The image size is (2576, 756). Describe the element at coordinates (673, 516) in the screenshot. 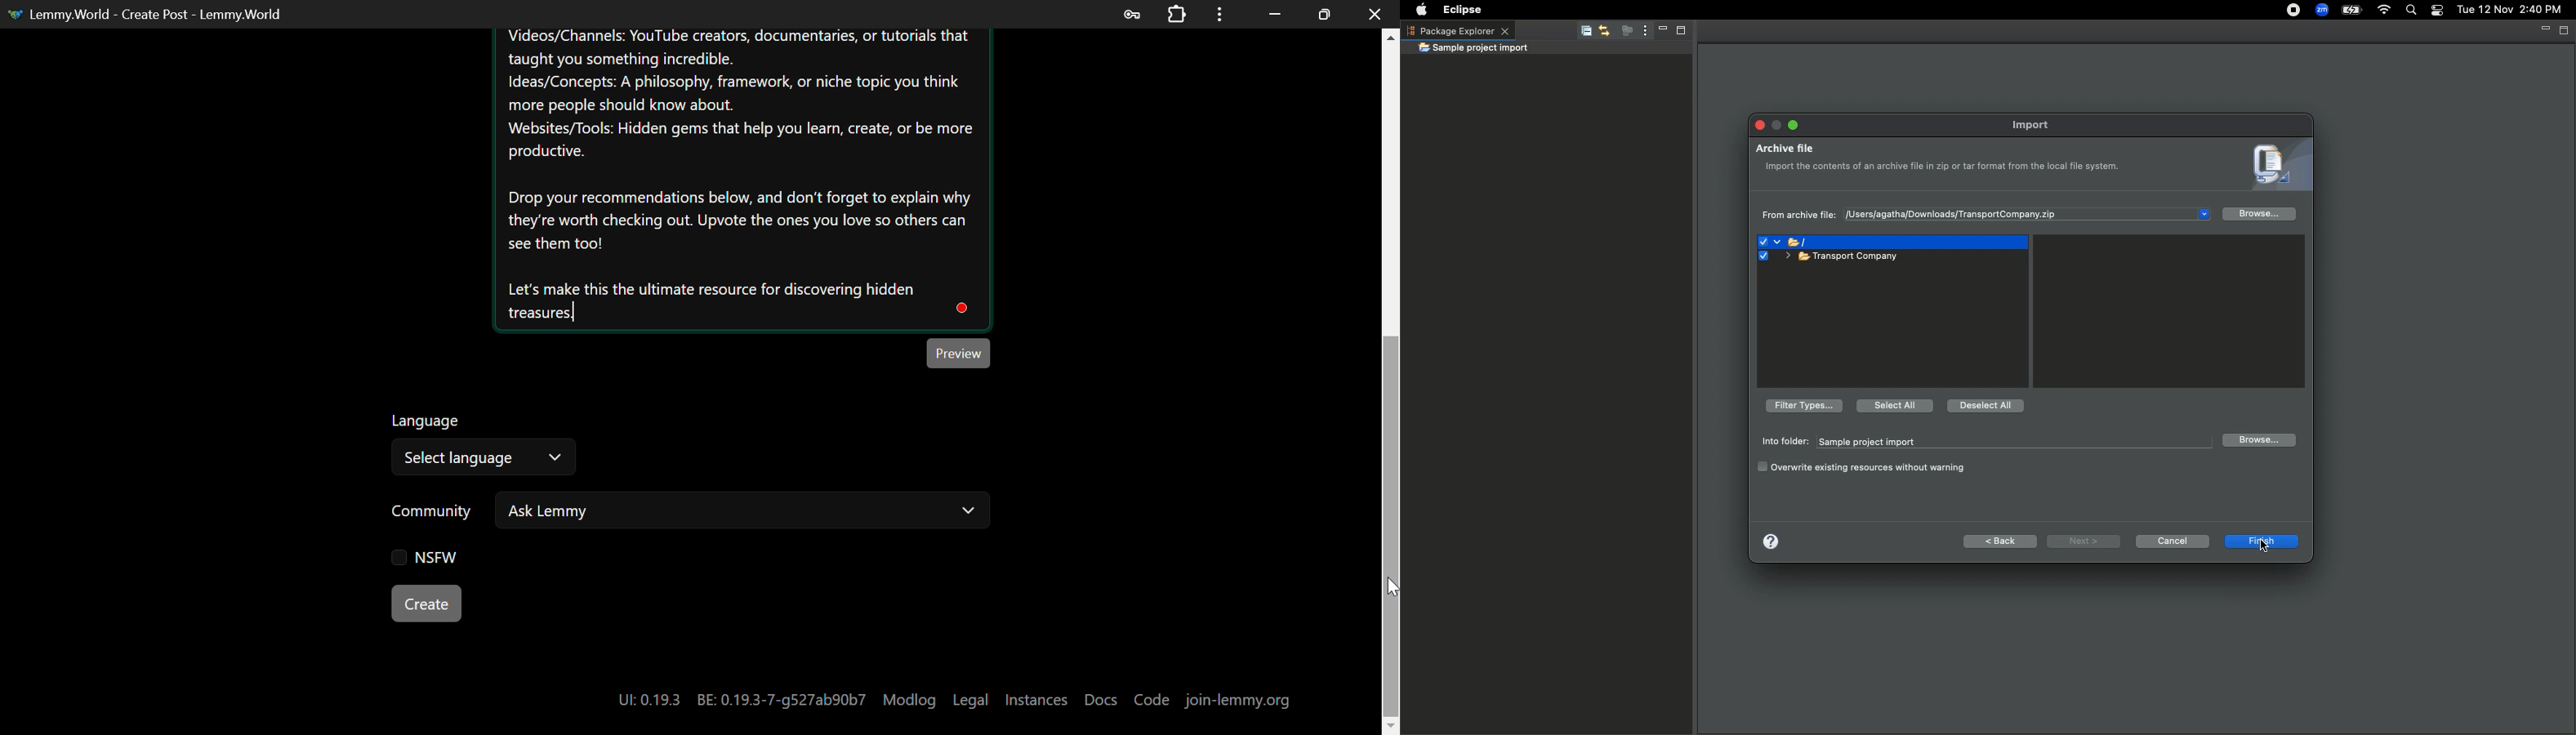

I see `Community: Ask Lemmy` at that location.